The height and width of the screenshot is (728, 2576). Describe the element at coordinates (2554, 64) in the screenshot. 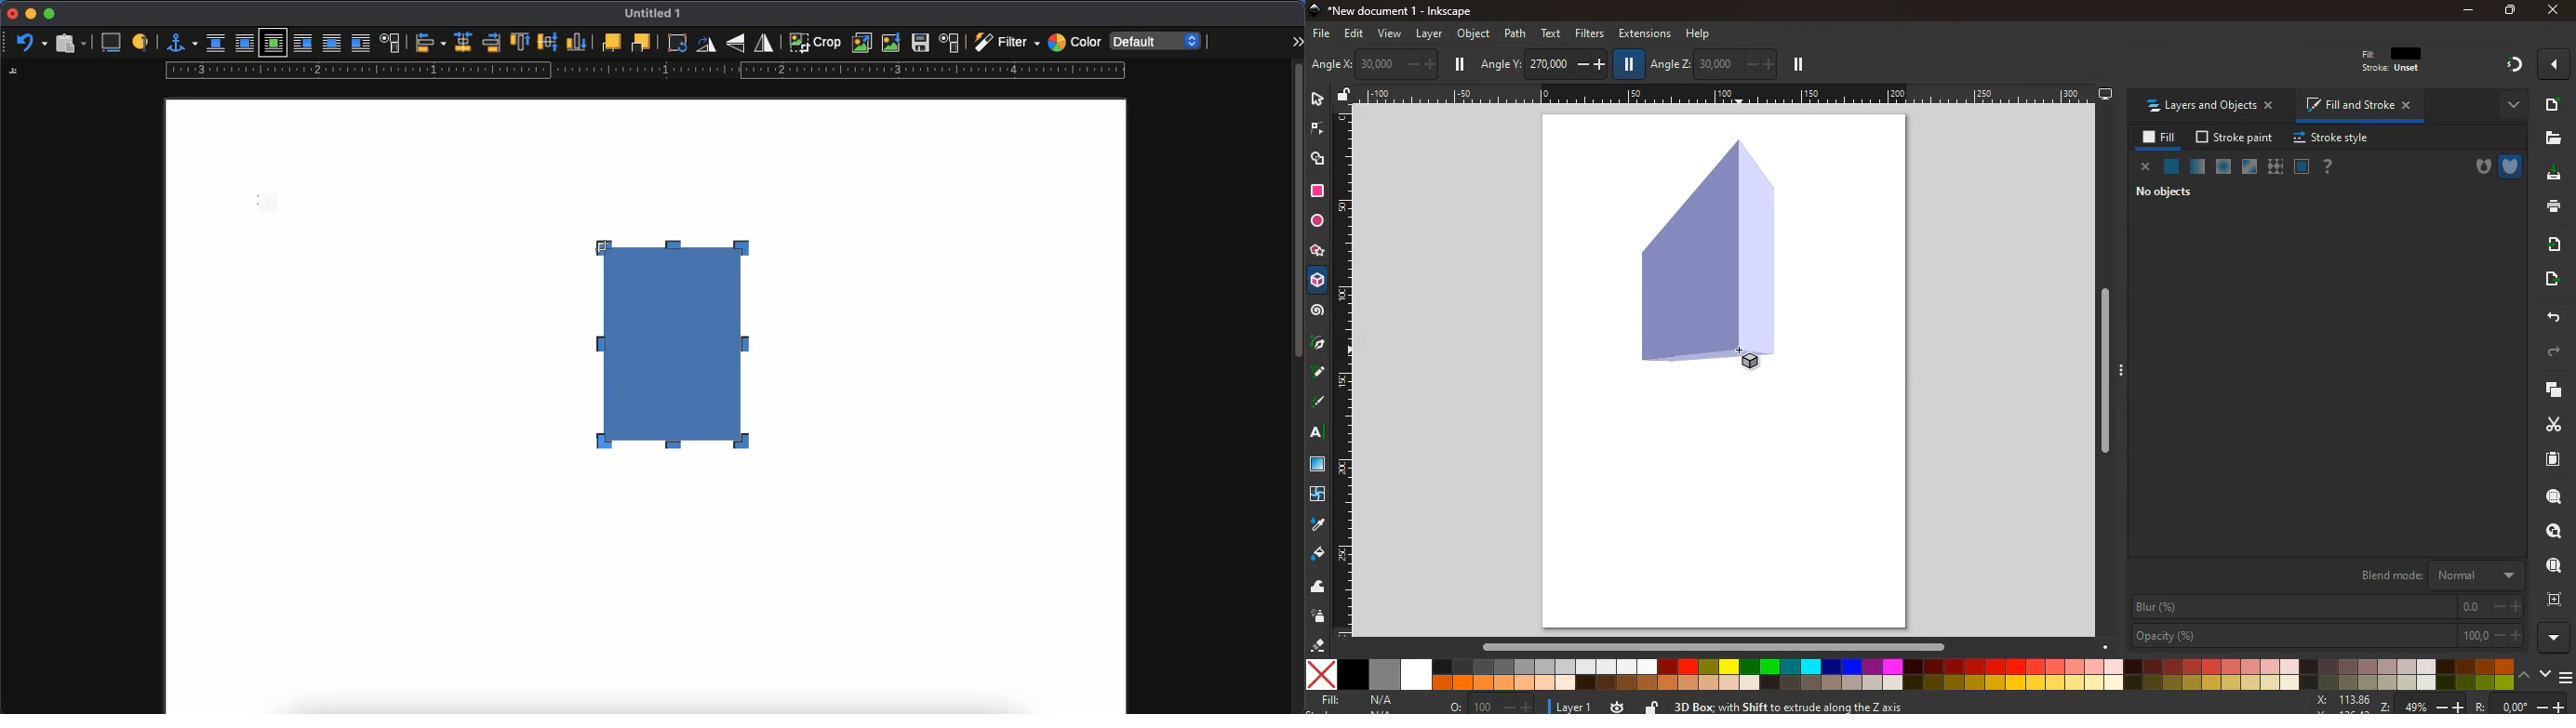

I see `more` at that location.